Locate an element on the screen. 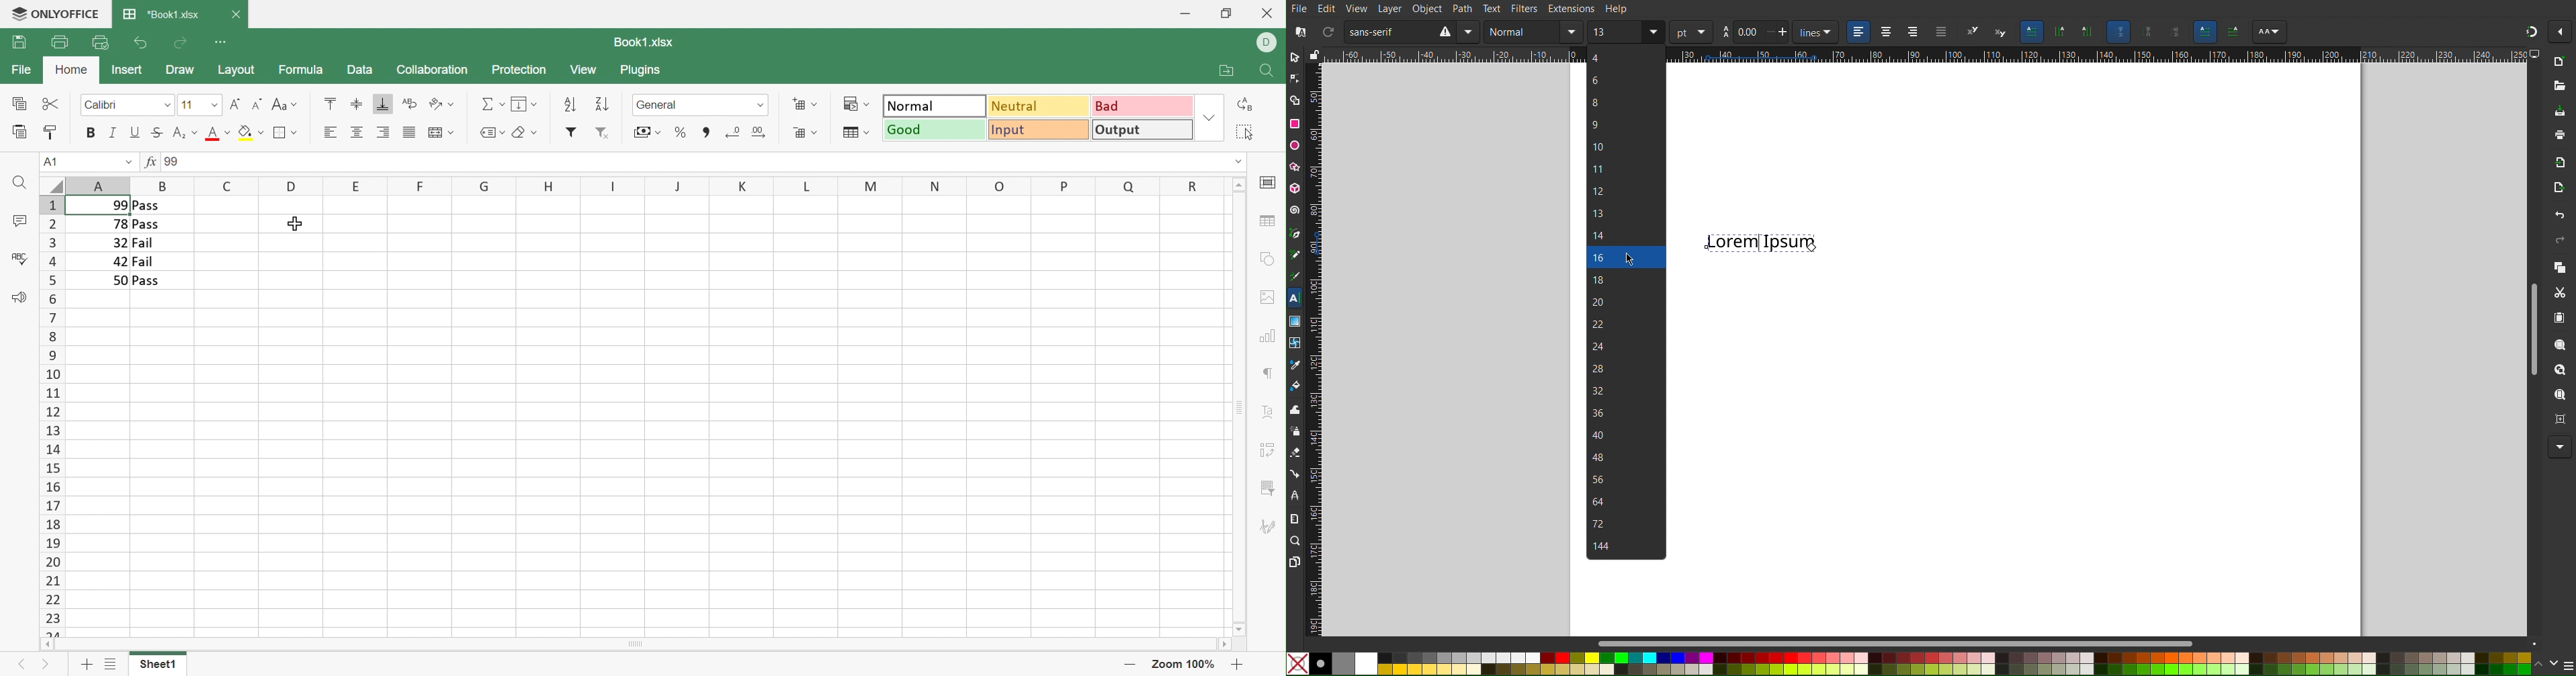 The width and height of the screenshot is (2576, 700). Border is located at coordinates (286, 133).